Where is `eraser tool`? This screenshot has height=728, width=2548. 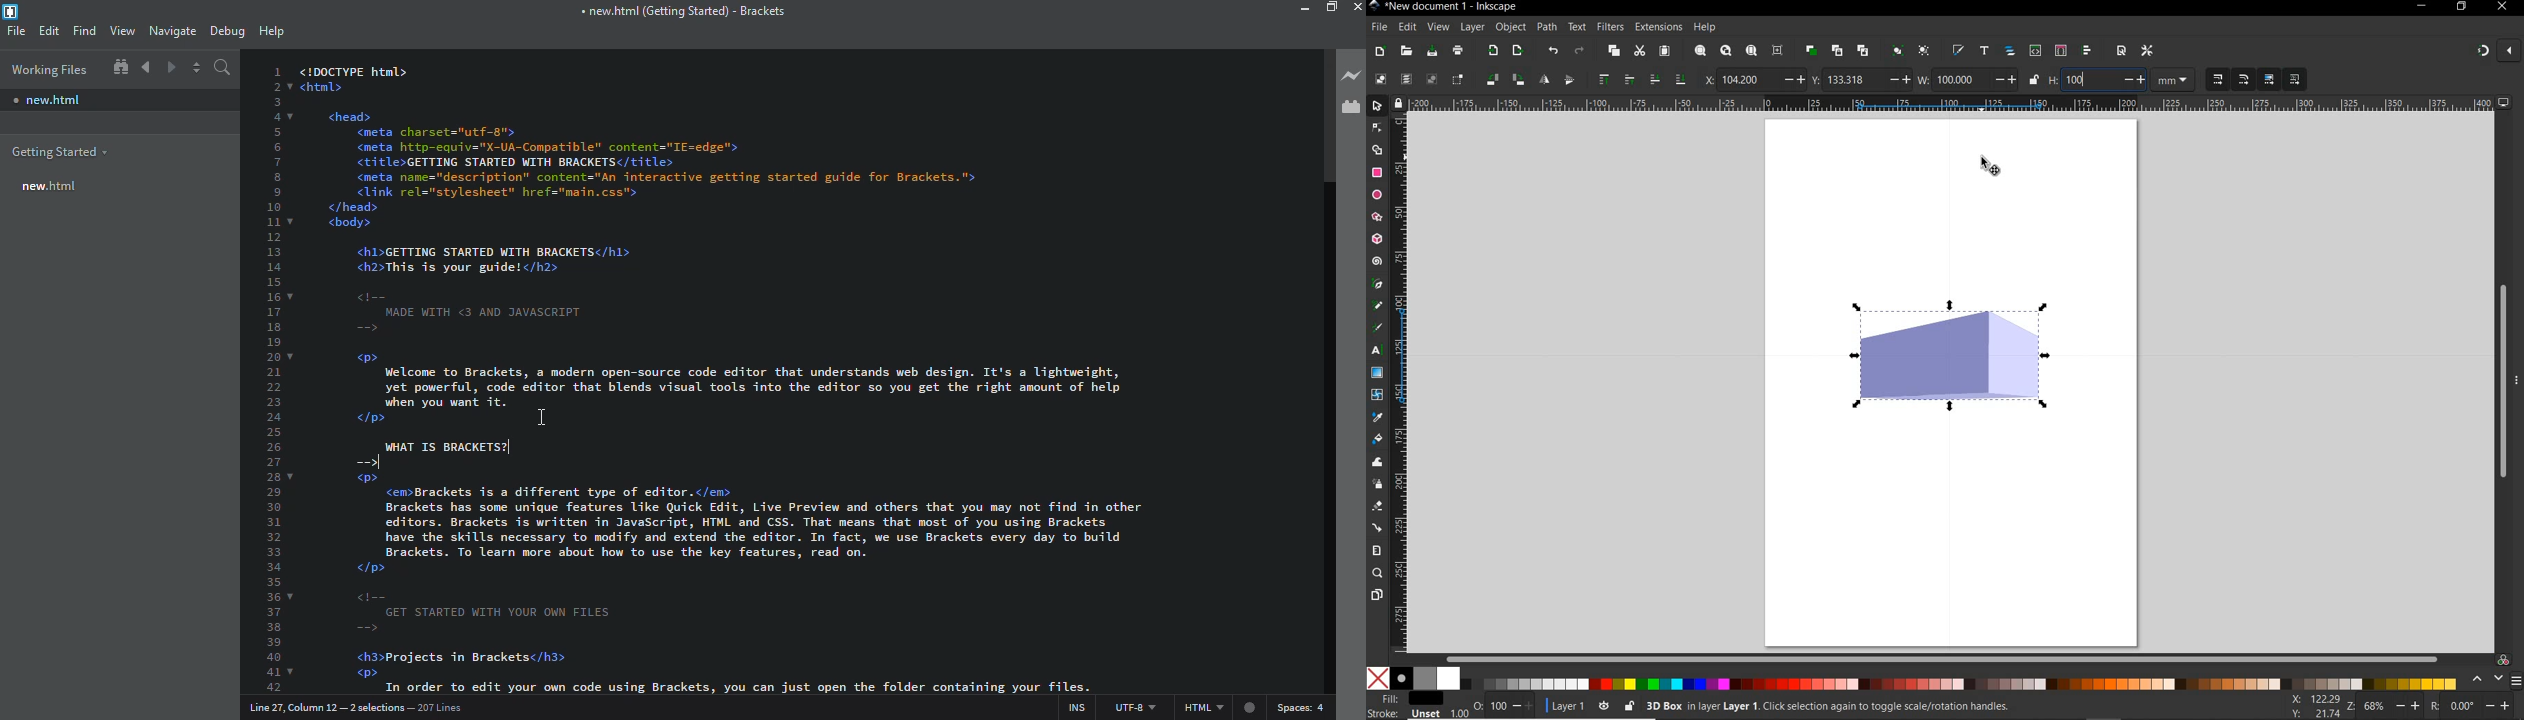 eraser tool is located at coordinates (1378, 506).